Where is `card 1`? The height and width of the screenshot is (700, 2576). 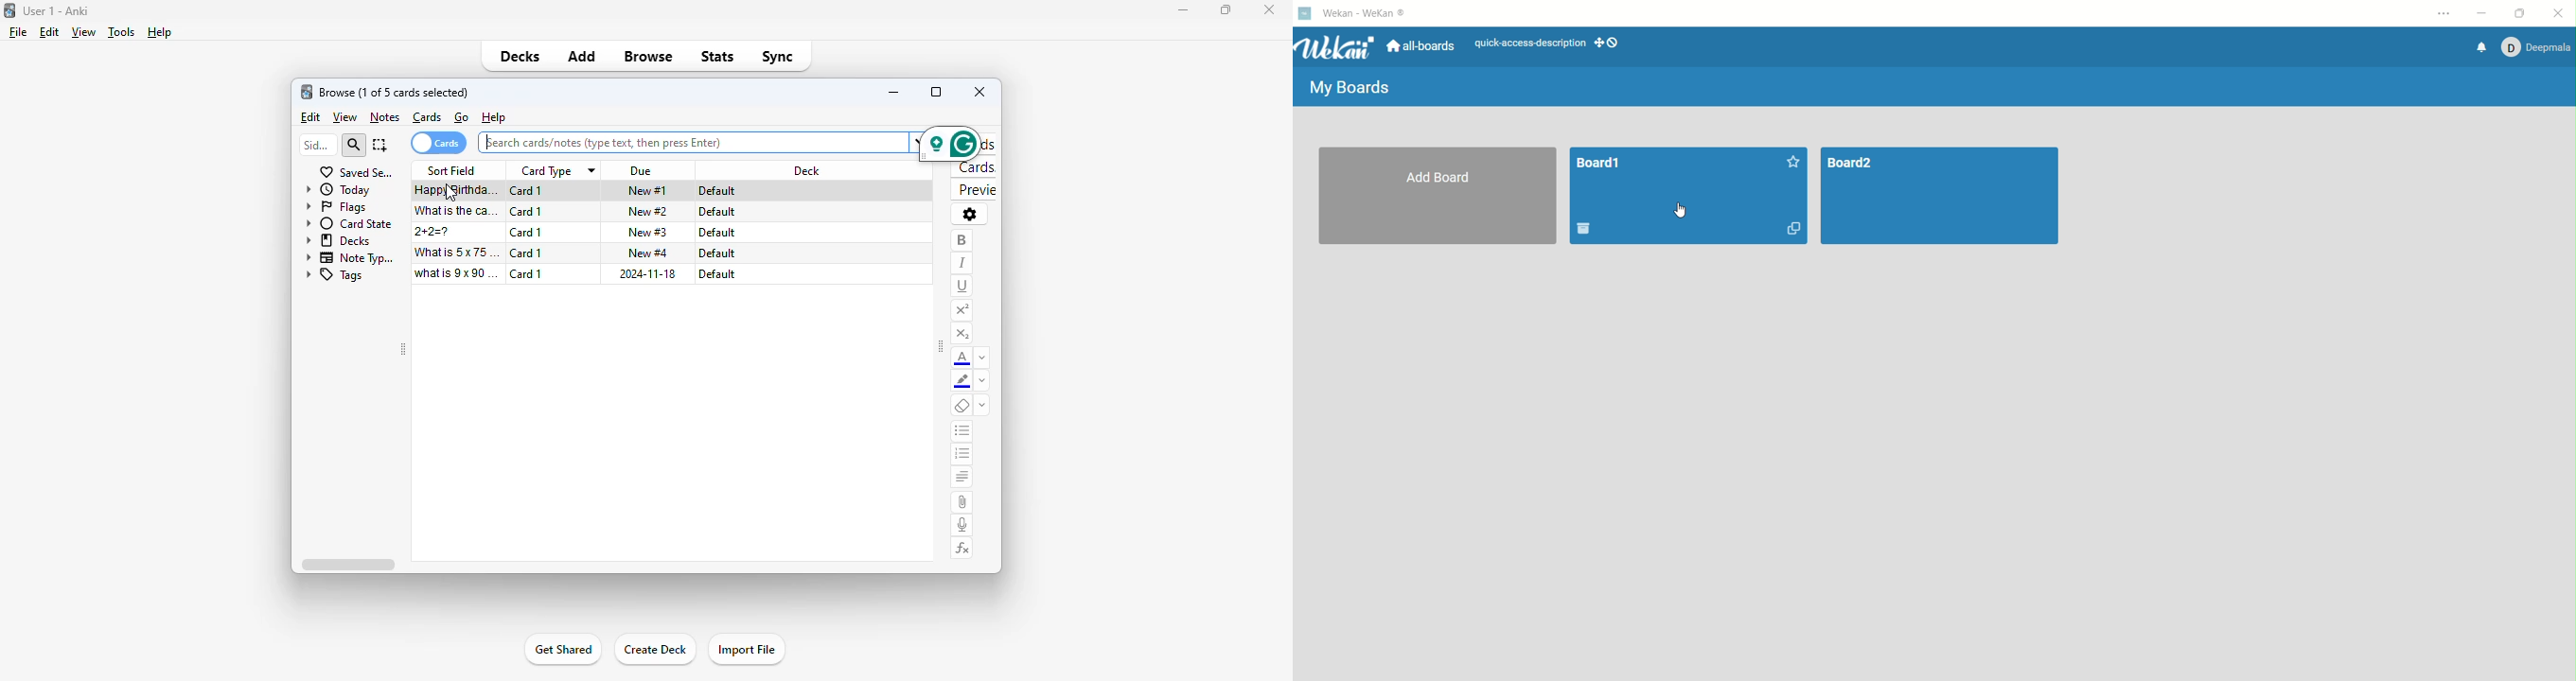
card 1 is located at coordinates (526, 212).